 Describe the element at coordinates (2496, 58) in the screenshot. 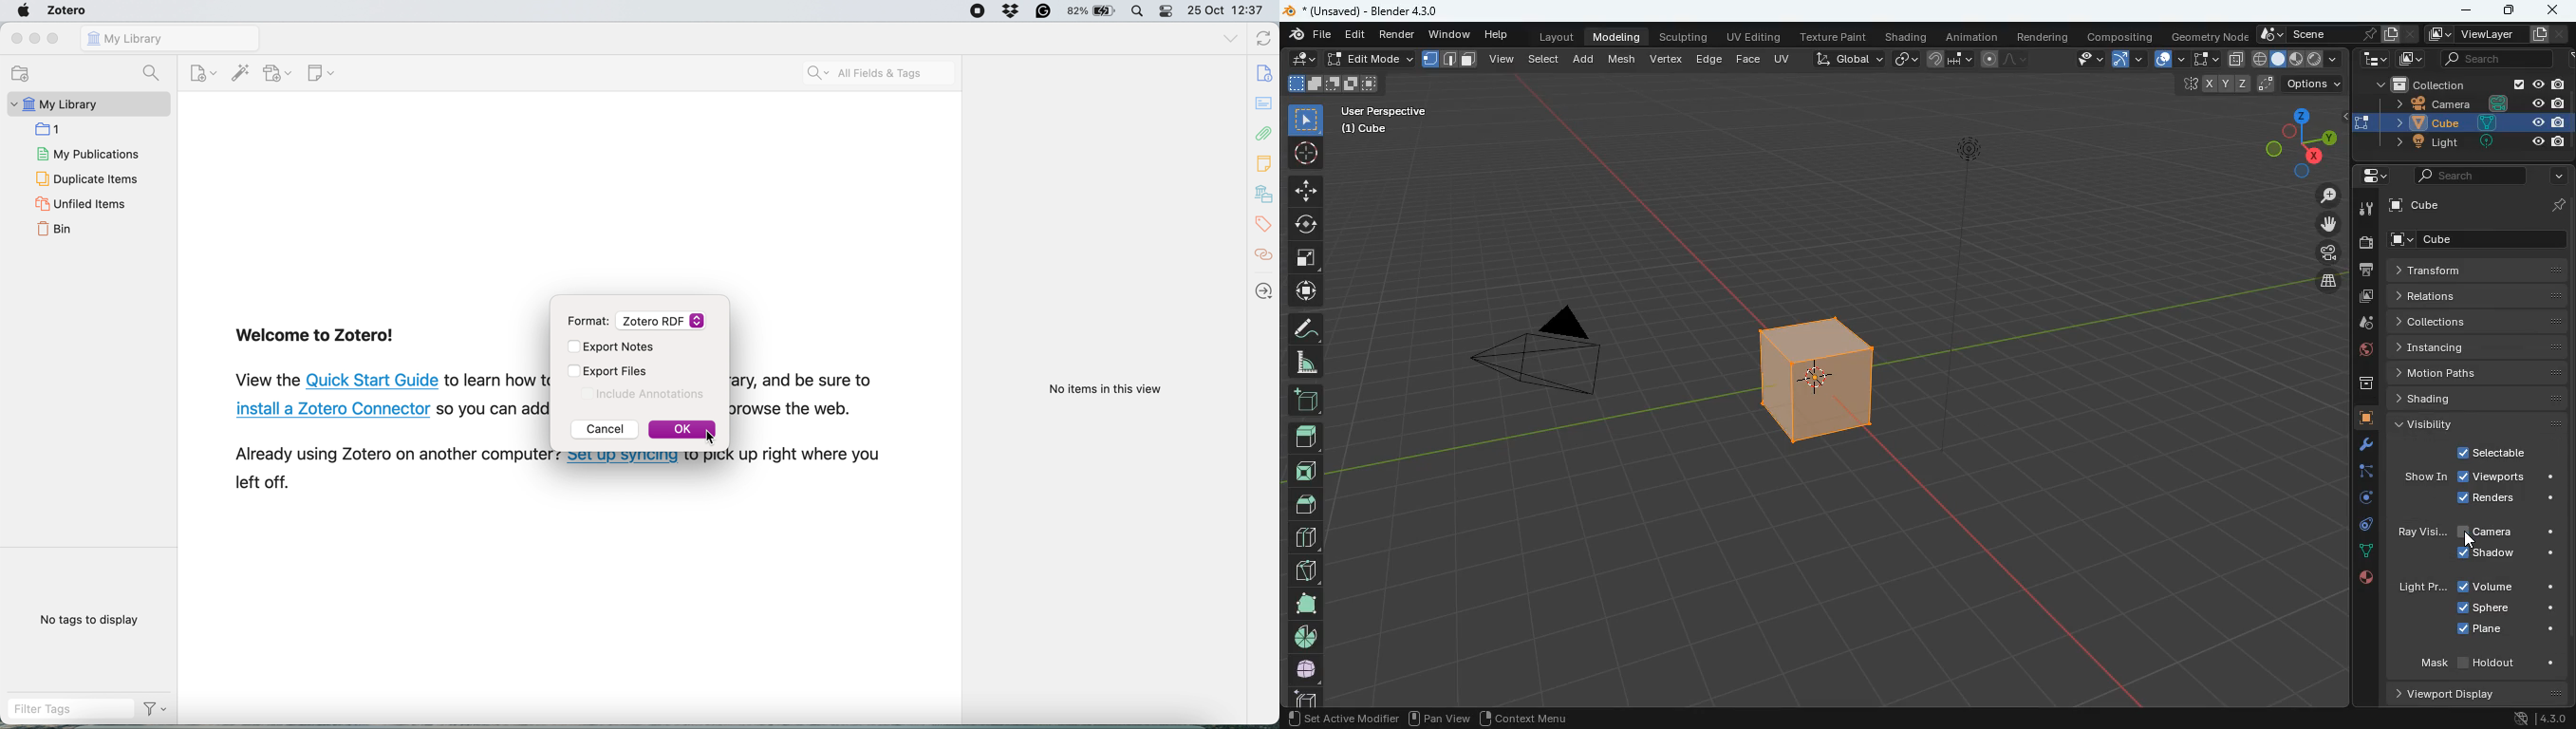

I see `search` at that location.